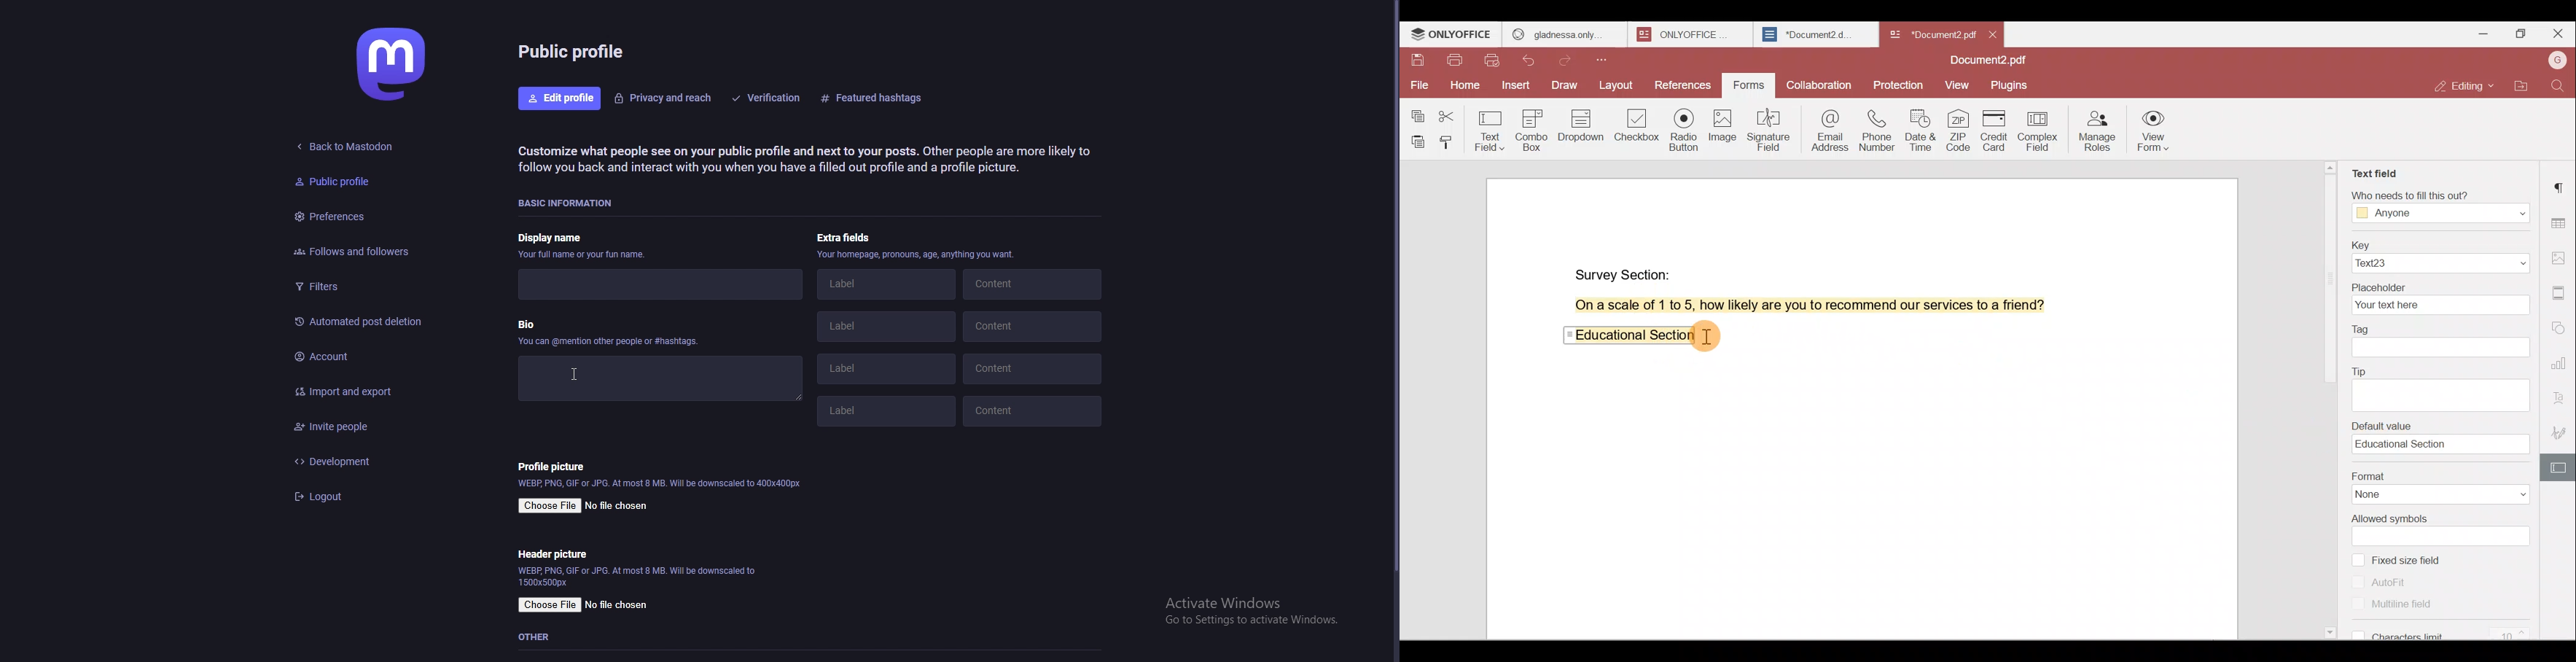 This screenshot has height=672, width=2576. I want to click on Phone number, so click(1875, 126).